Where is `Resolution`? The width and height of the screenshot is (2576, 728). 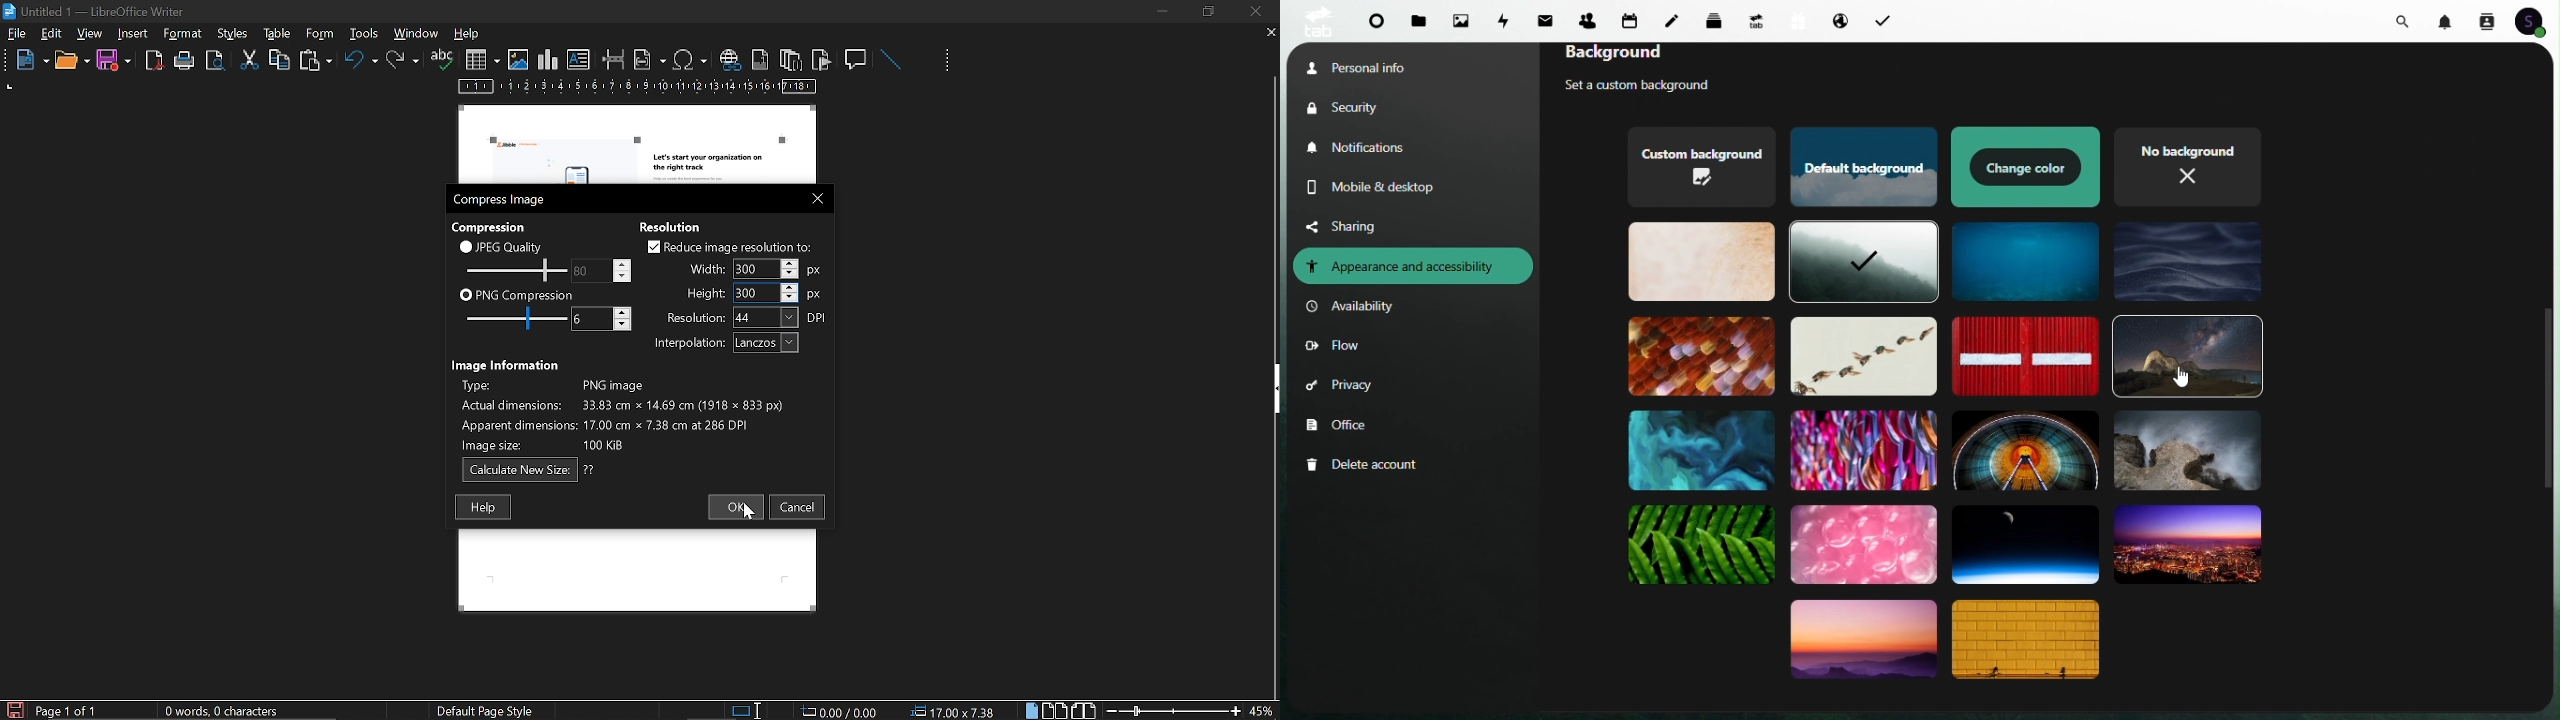
Resolution is located at coordinates (677, 225).